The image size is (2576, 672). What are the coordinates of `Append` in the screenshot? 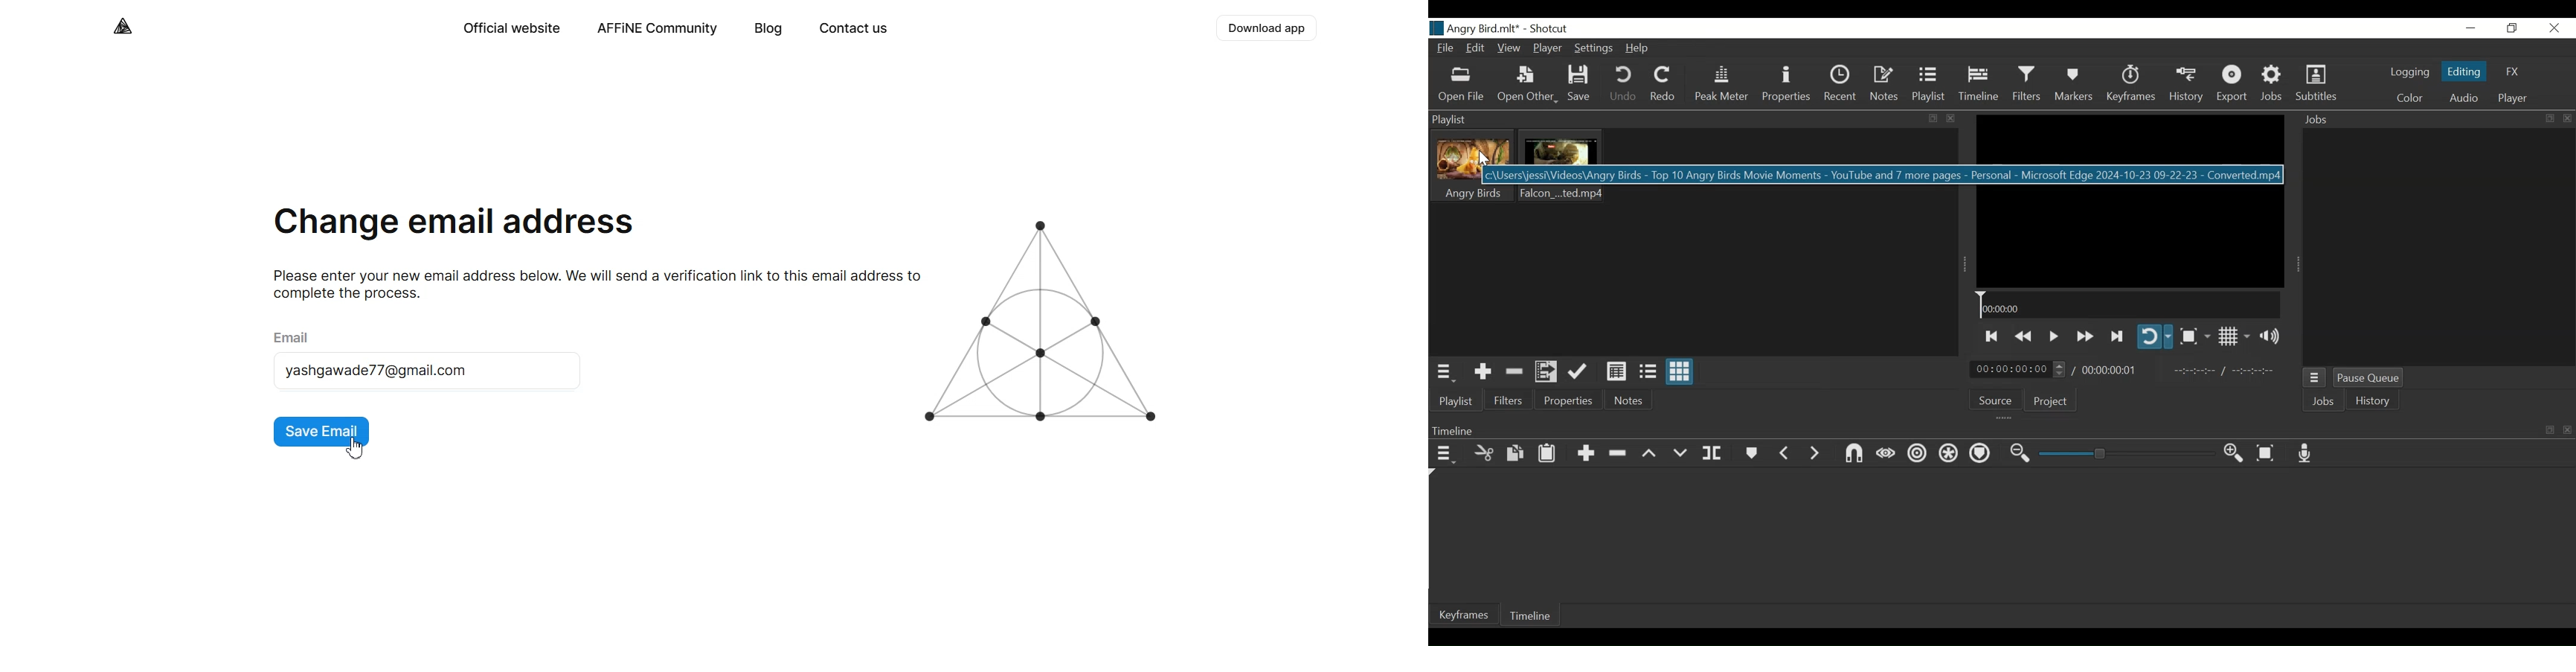 It's located at (1587, 452).